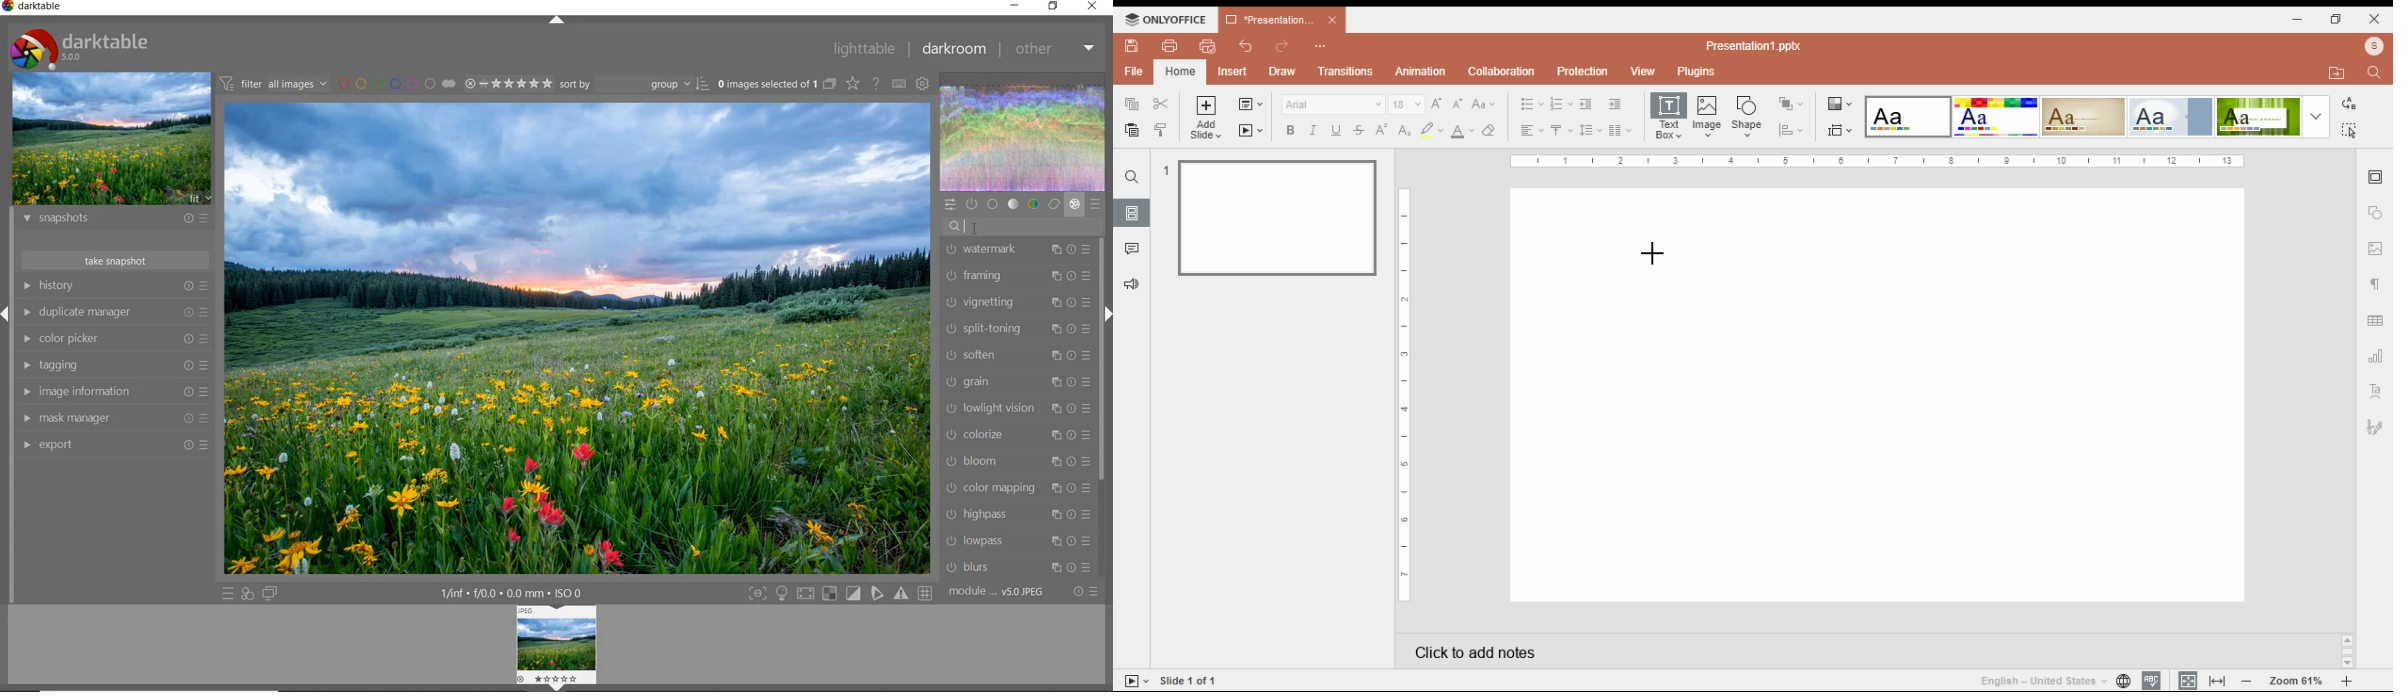 This screenshot has height=700, width=2408. Describe the element at coordinates (1561, 131) in the screenshot. I see `vertical alignment` at that location.